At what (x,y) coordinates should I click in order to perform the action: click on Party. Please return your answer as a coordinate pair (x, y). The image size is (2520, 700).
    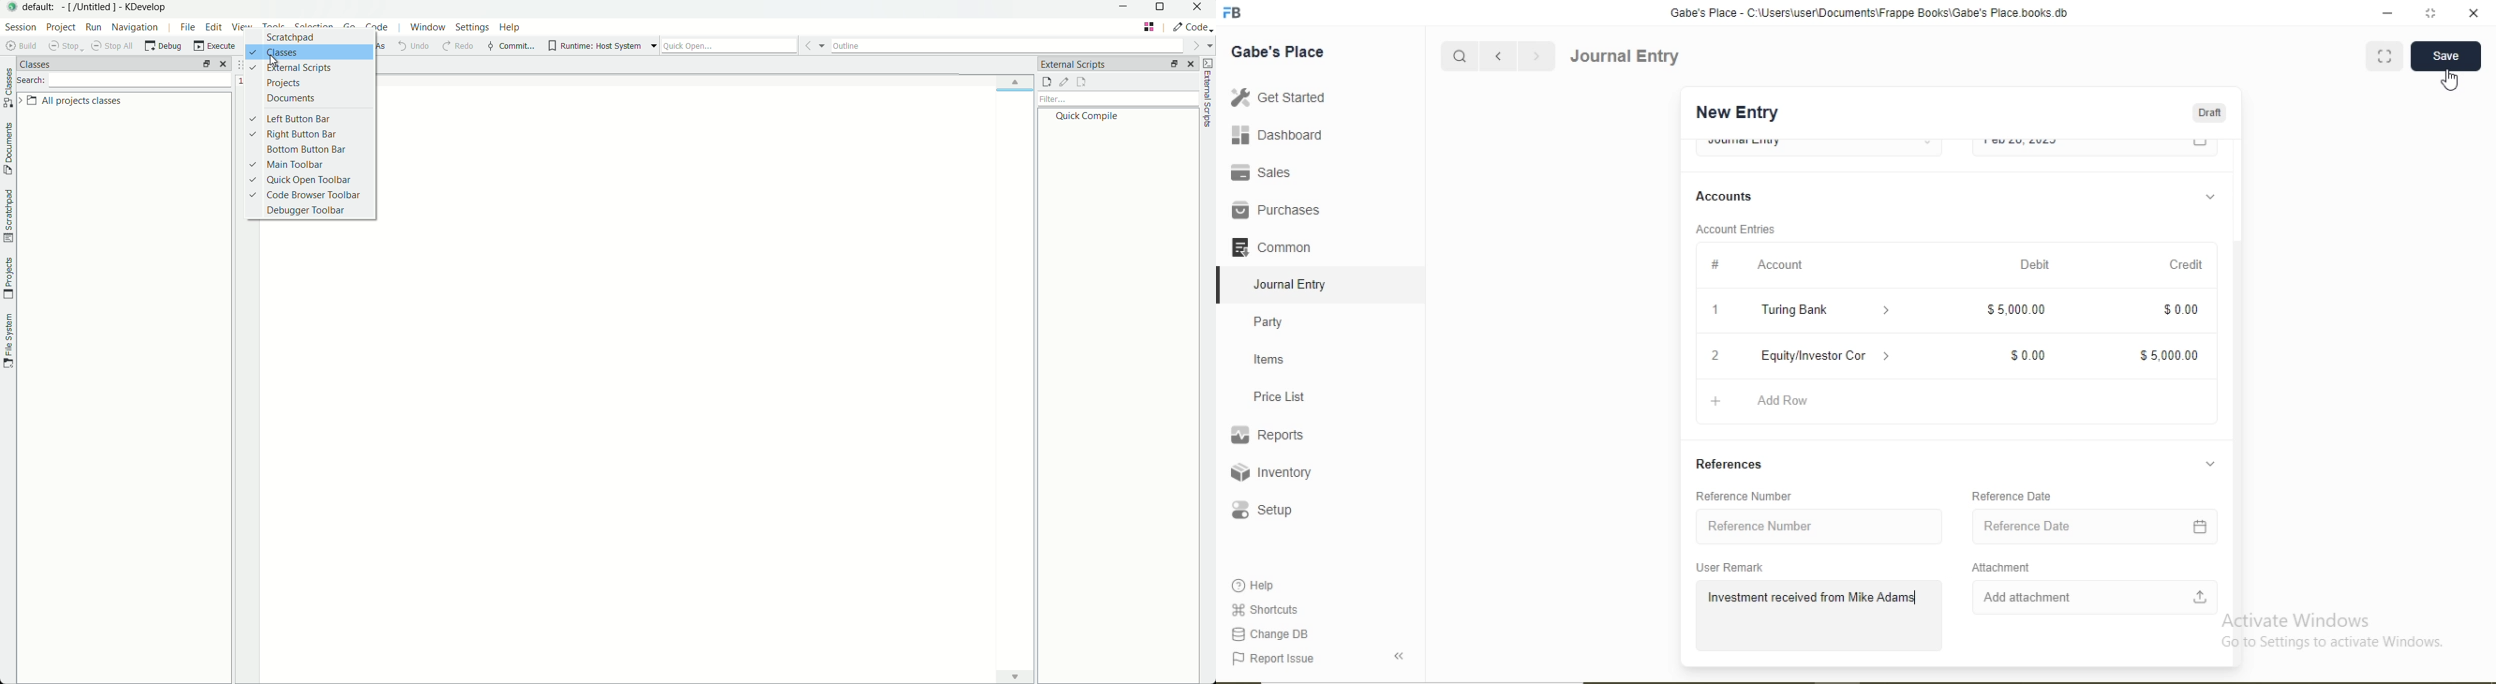
    Looking at the image, I should click on (1269, 324).